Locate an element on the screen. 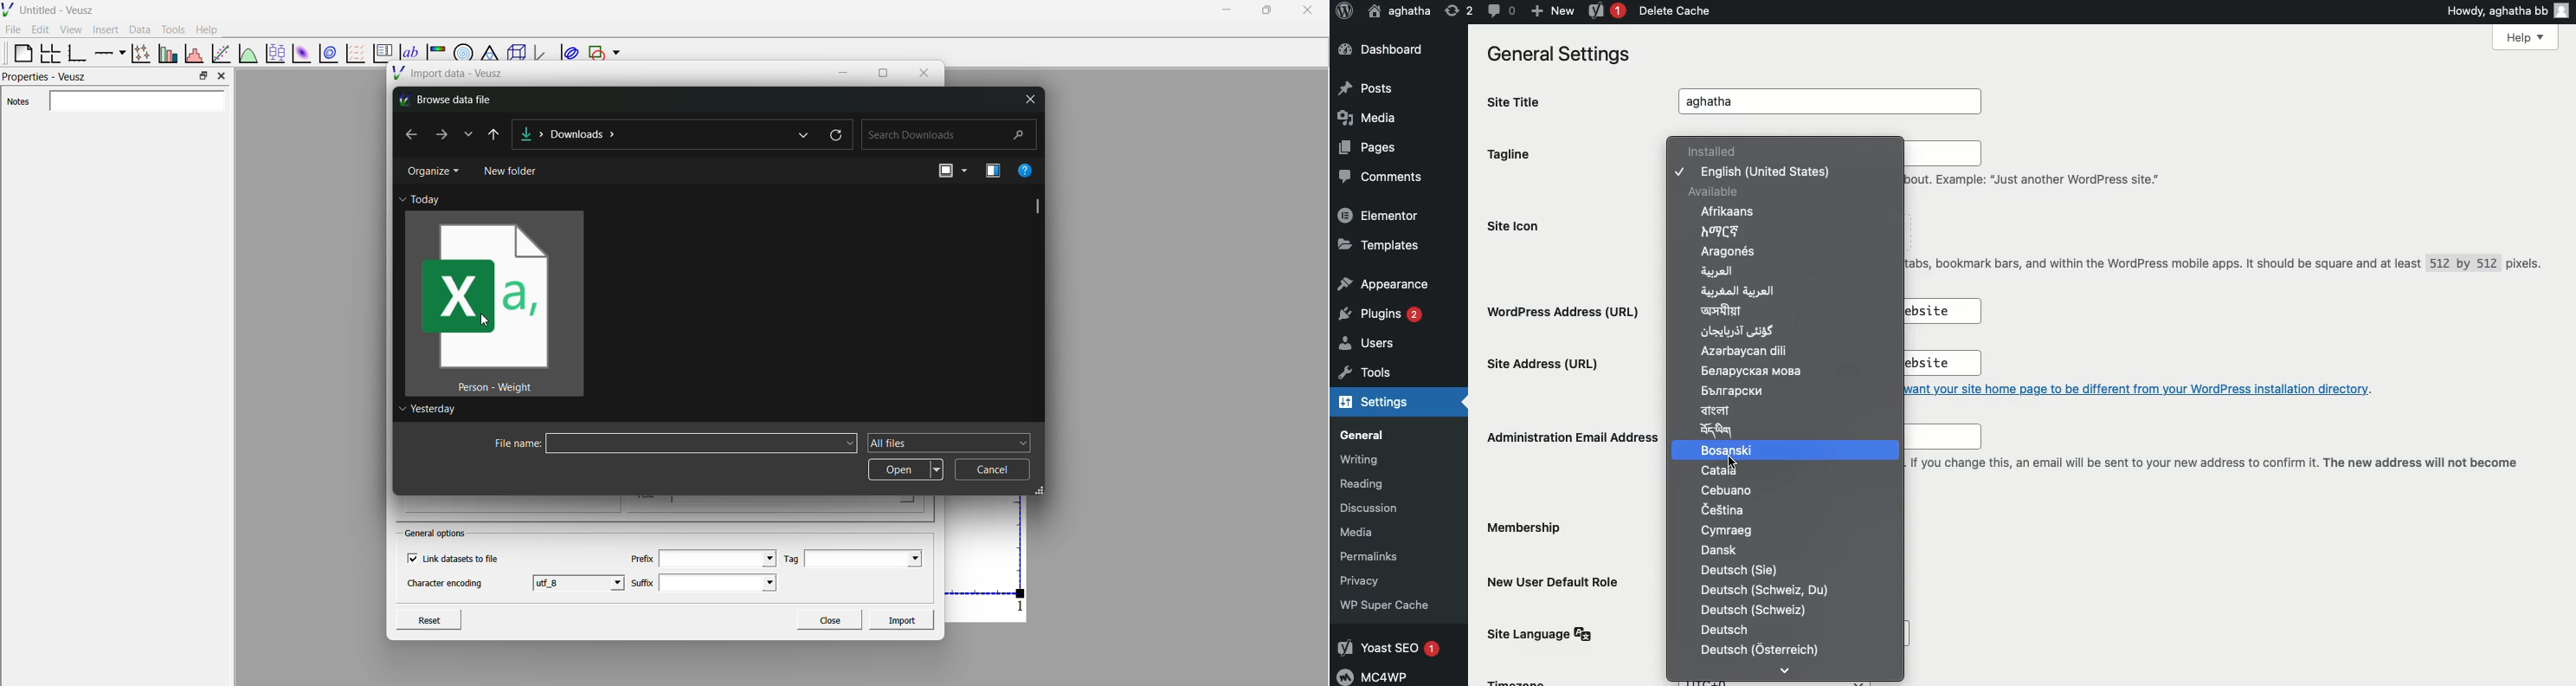  Post is located at coordinates (1370, 86).